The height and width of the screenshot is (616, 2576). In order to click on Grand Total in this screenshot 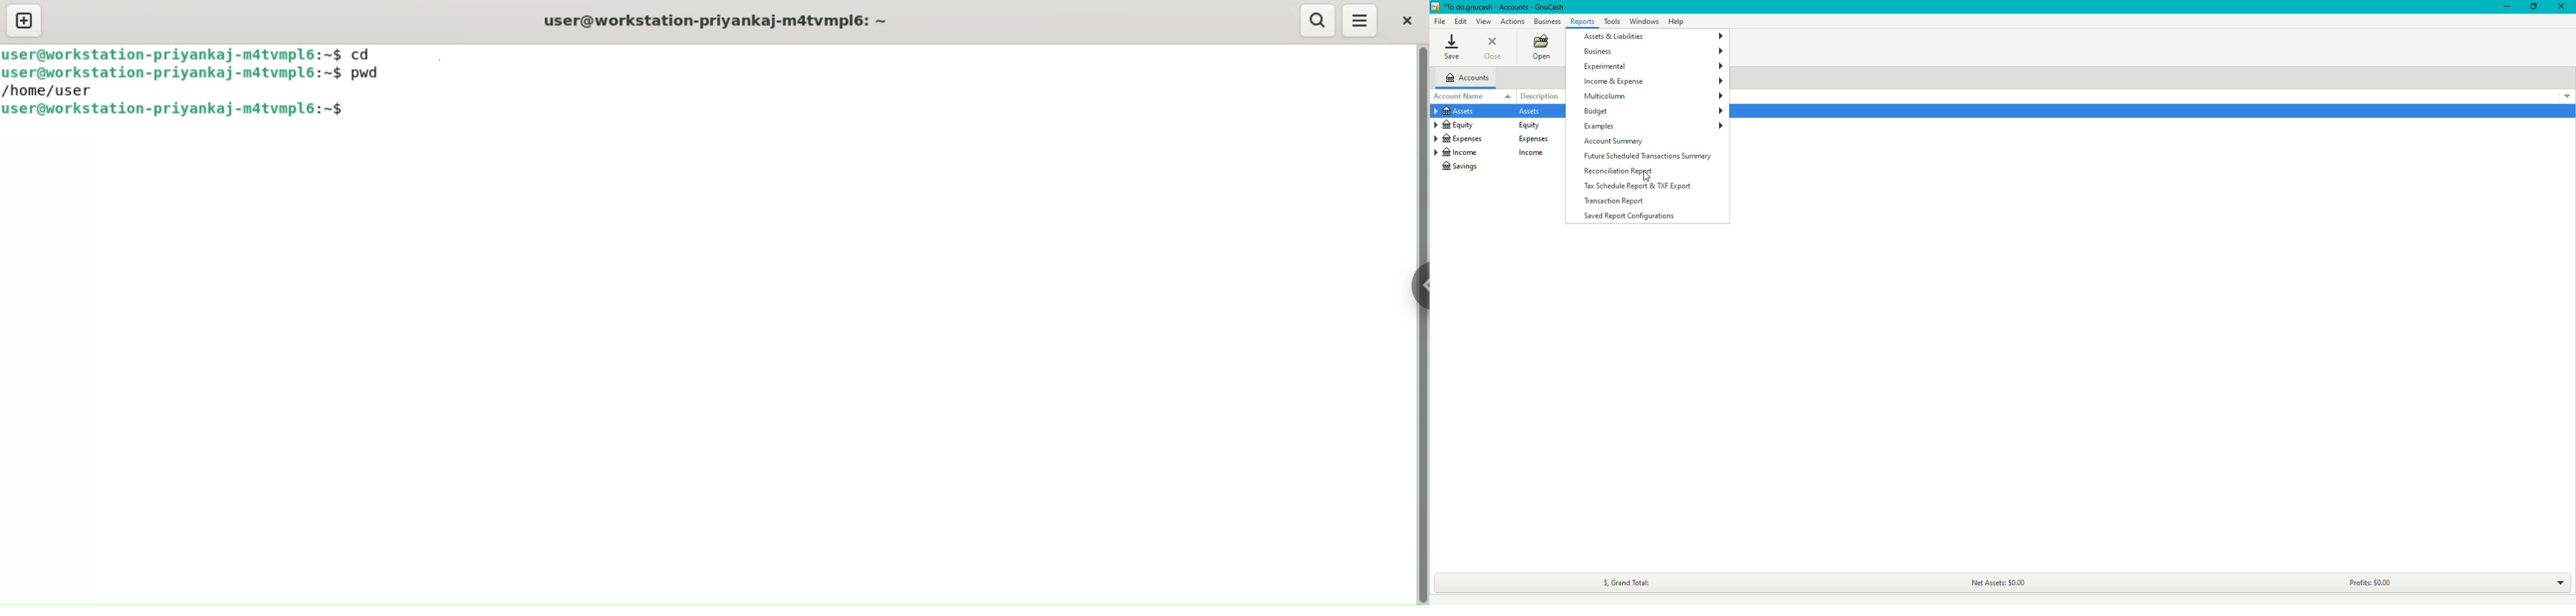, I will do `click(1624, 582)`.